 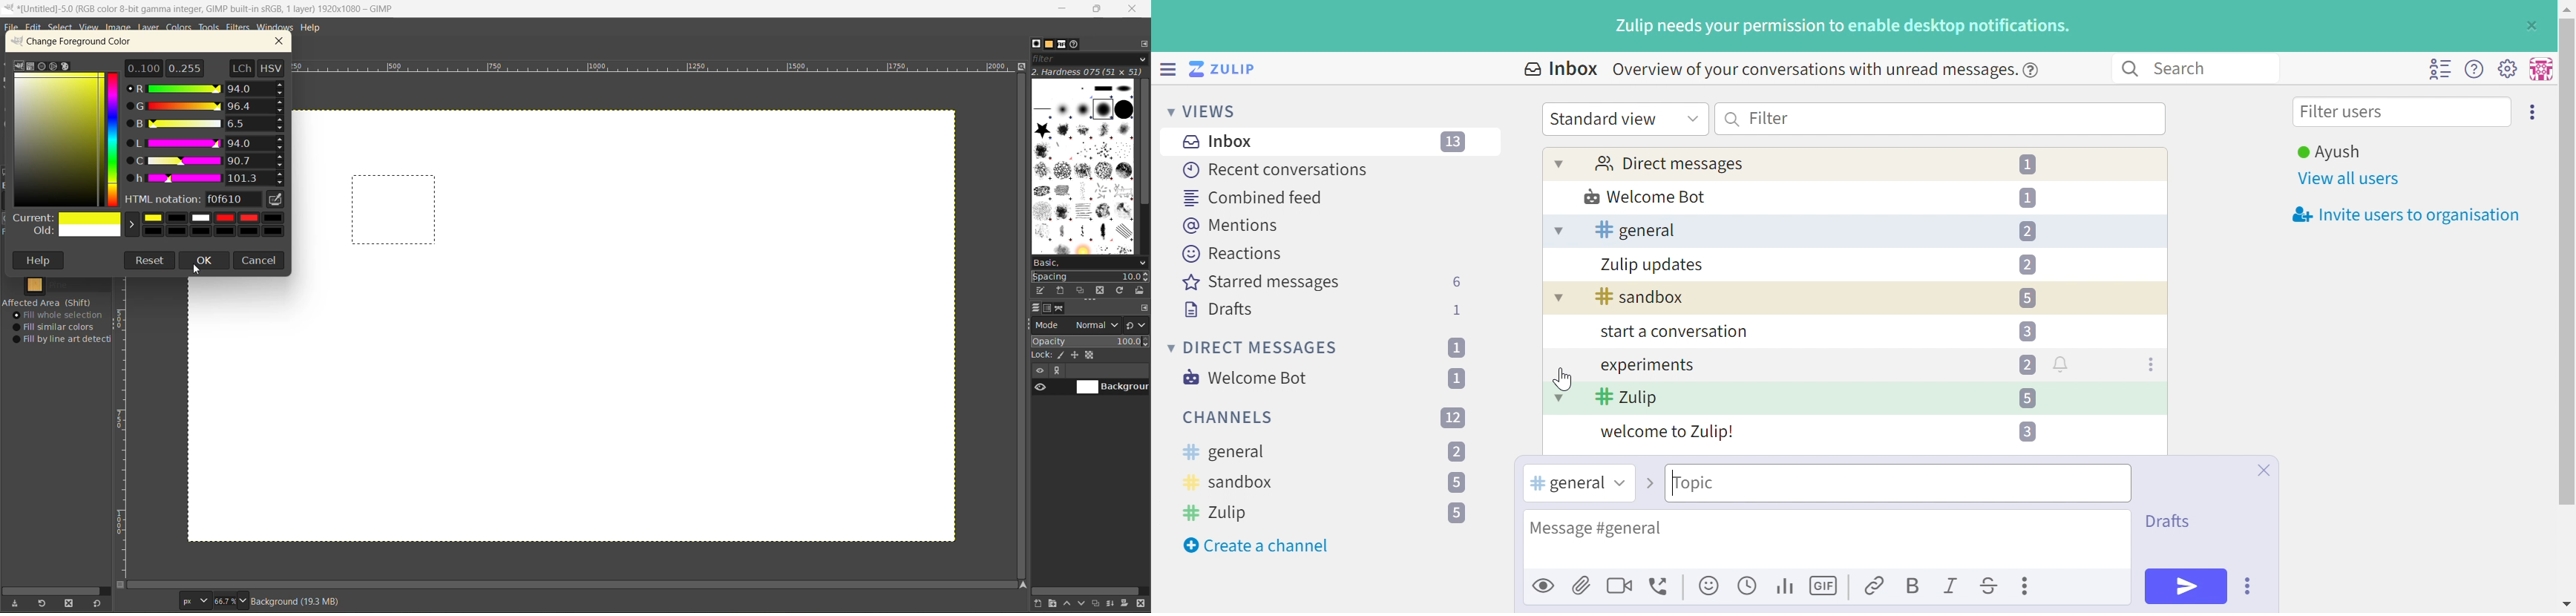 I want to click on 13, so click(x=1455, y=142).